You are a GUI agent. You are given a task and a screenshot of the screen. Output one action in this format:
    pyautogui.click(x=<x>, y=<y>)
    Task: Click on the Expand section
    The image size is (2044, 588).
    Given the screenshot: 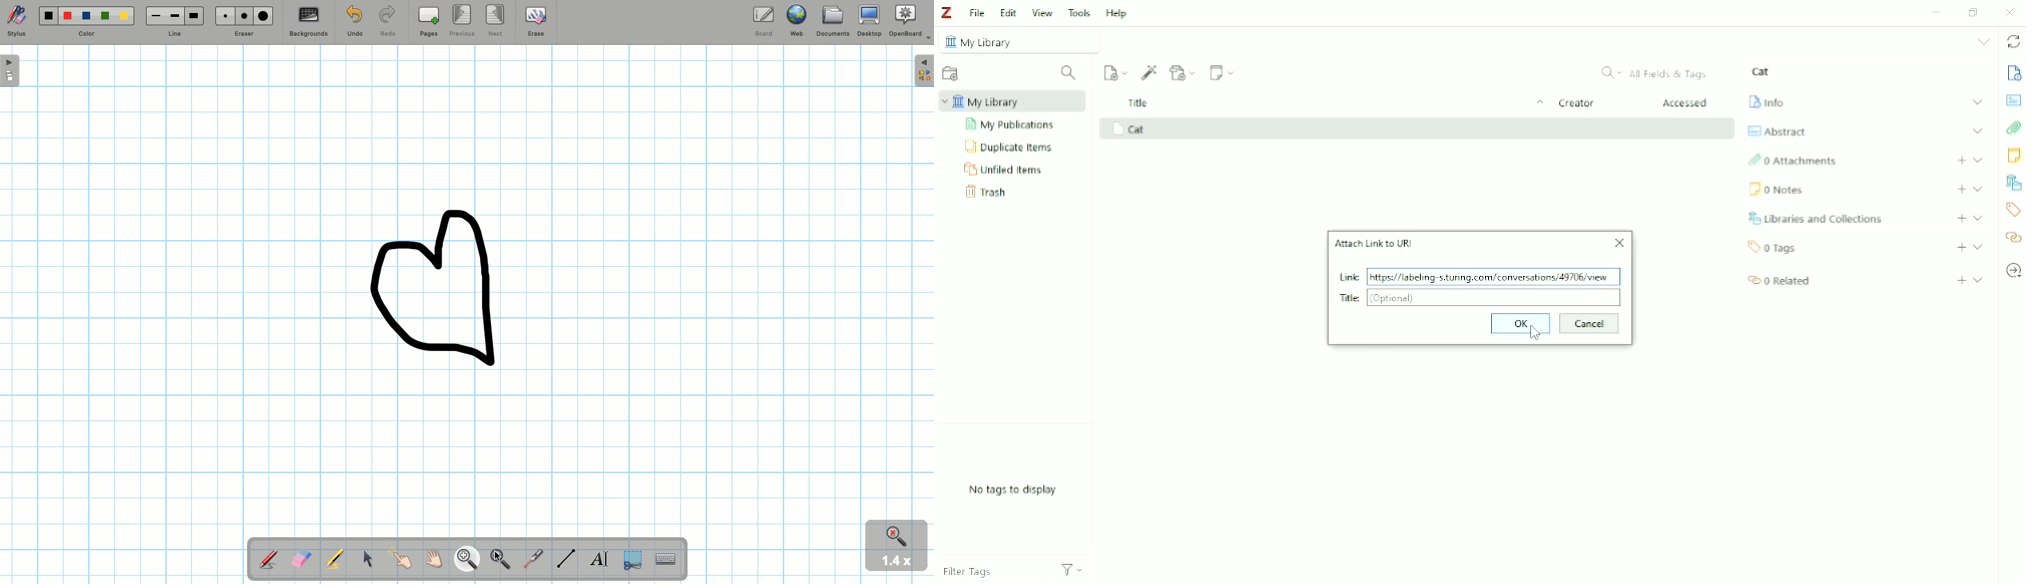 What is the action you would take?
    pyautogui.click(x=1977, y=218)
    